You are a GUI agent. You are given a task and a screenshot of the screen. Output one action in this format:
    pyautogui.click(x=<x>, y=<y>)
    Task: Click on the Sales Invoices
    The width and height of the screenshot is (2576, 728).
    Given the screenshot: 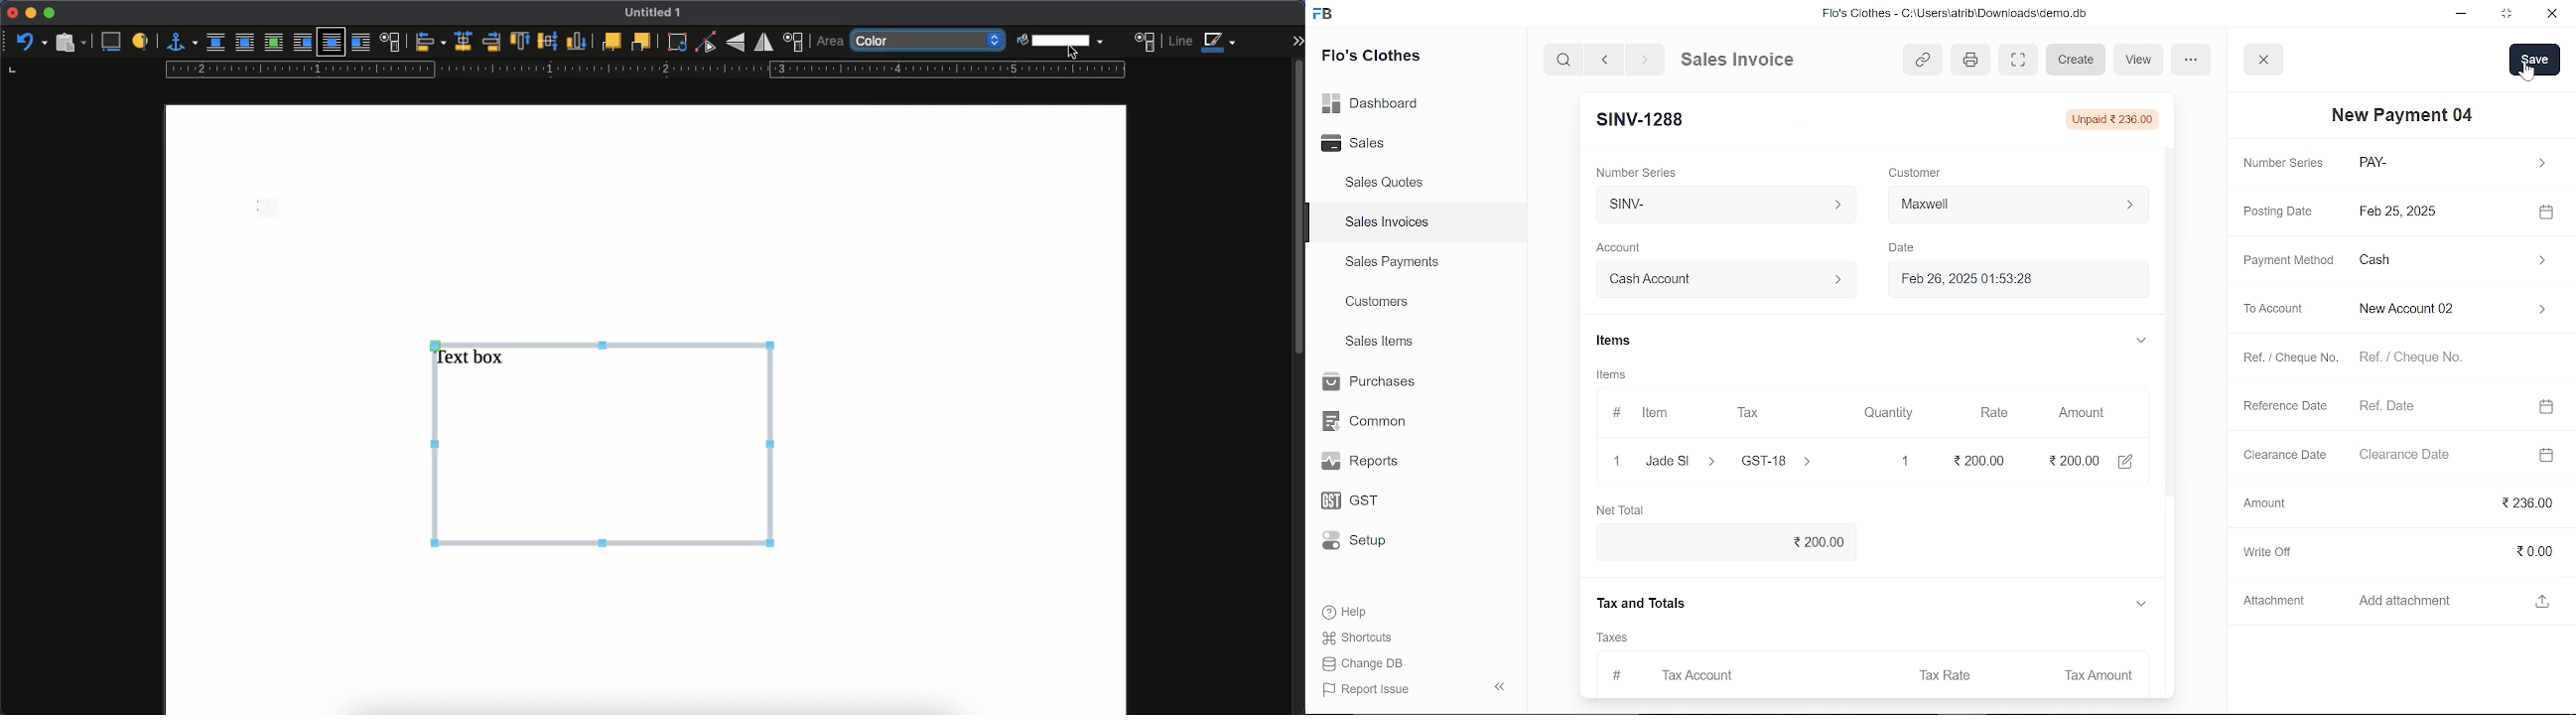 What is the action you would take?
    pyautogui.click(x=1394, y=224)
    